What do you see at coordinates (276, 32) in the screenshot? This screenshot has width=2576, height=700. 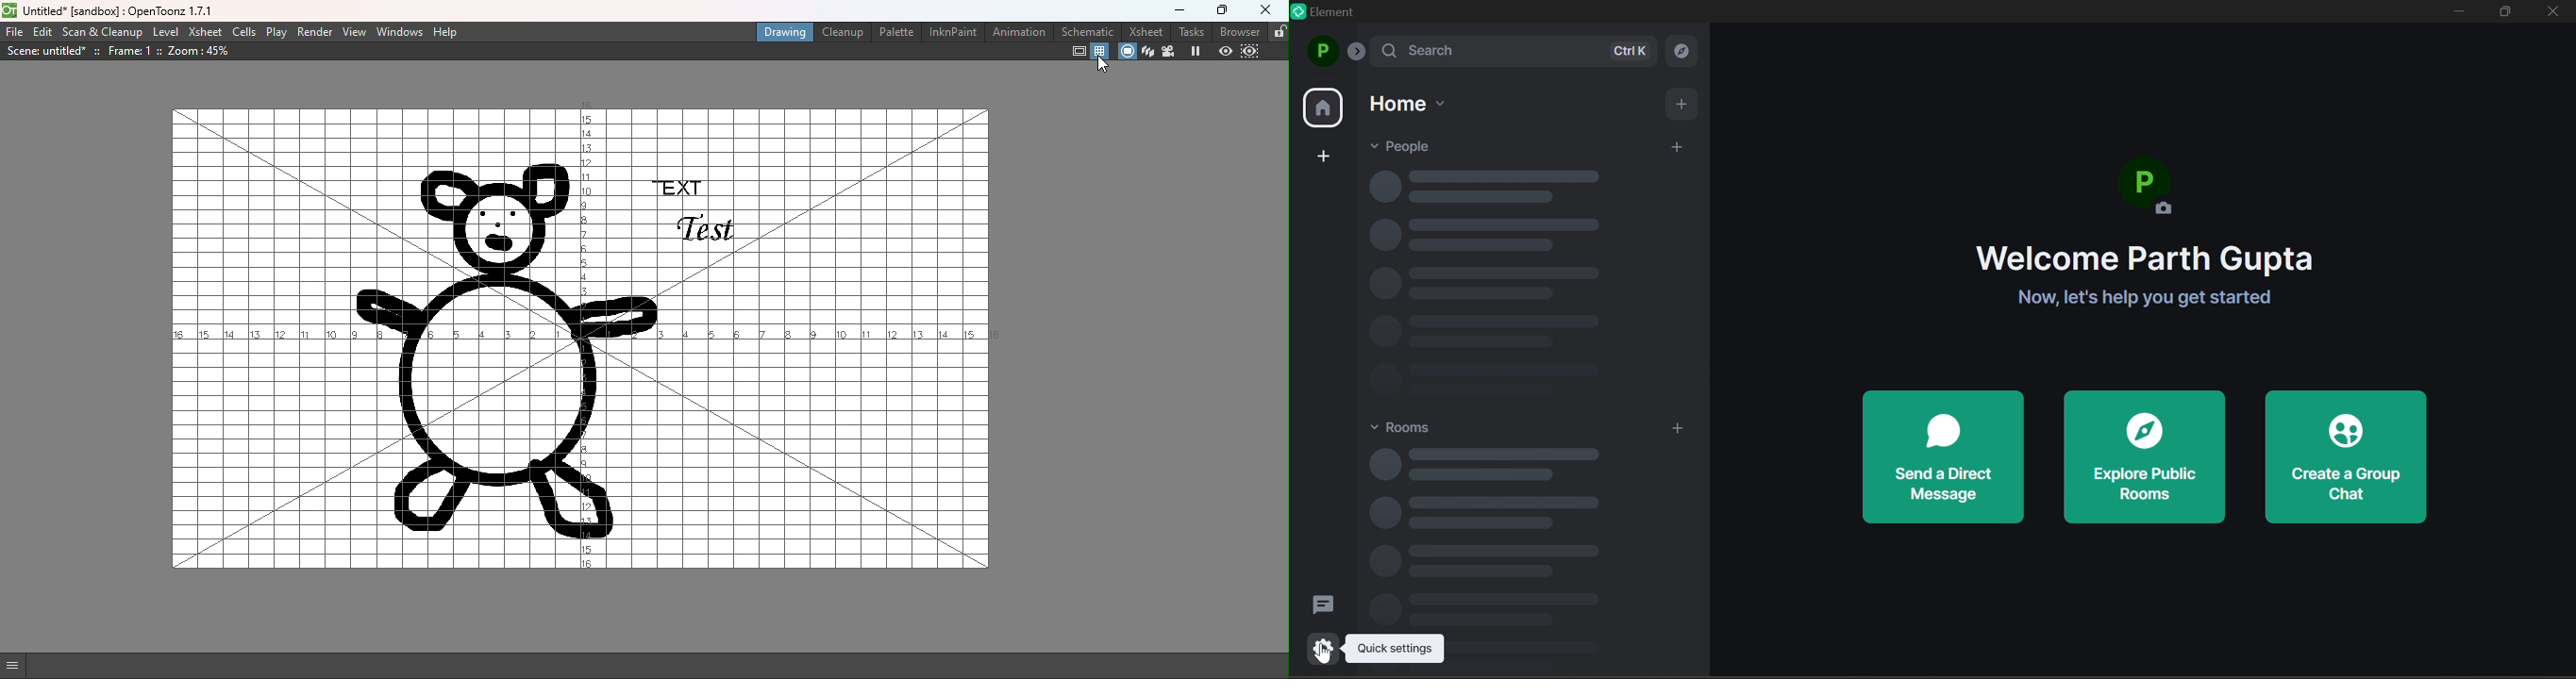 I see `Play` at bounding box center [276, 32].